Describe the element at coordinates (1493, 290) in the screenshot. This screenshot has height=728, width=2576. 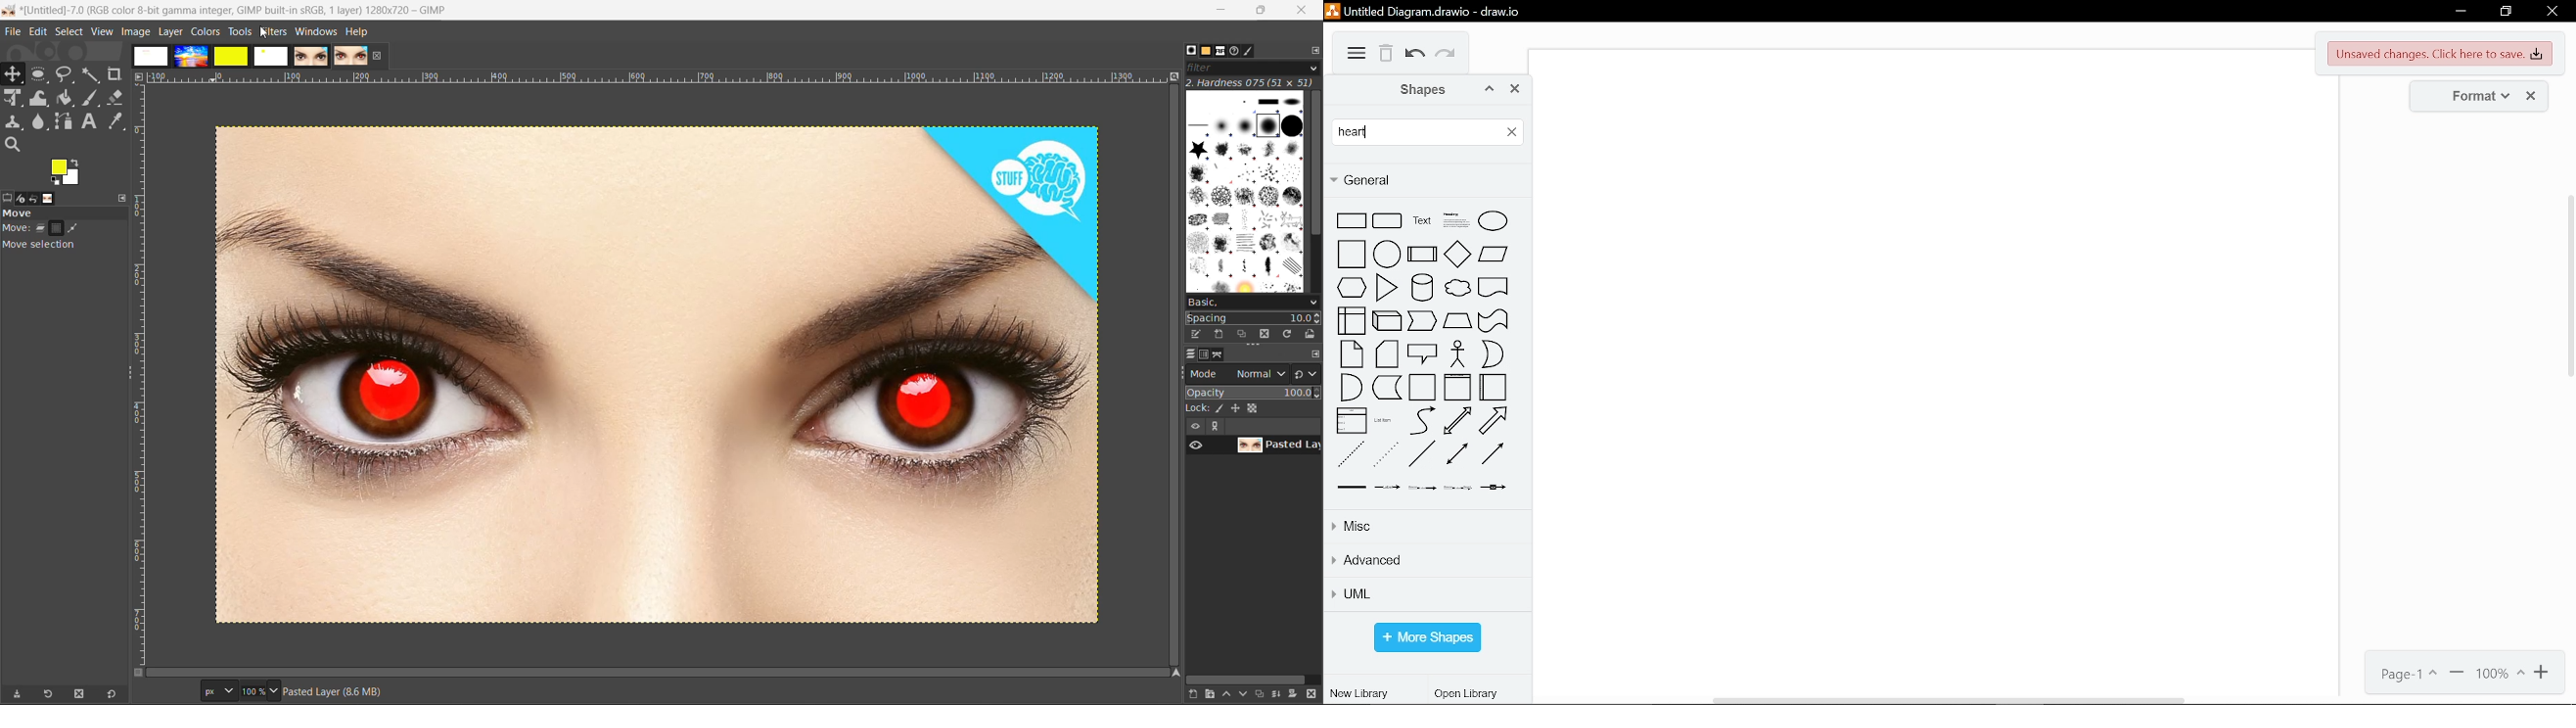
I see `document` at that location.